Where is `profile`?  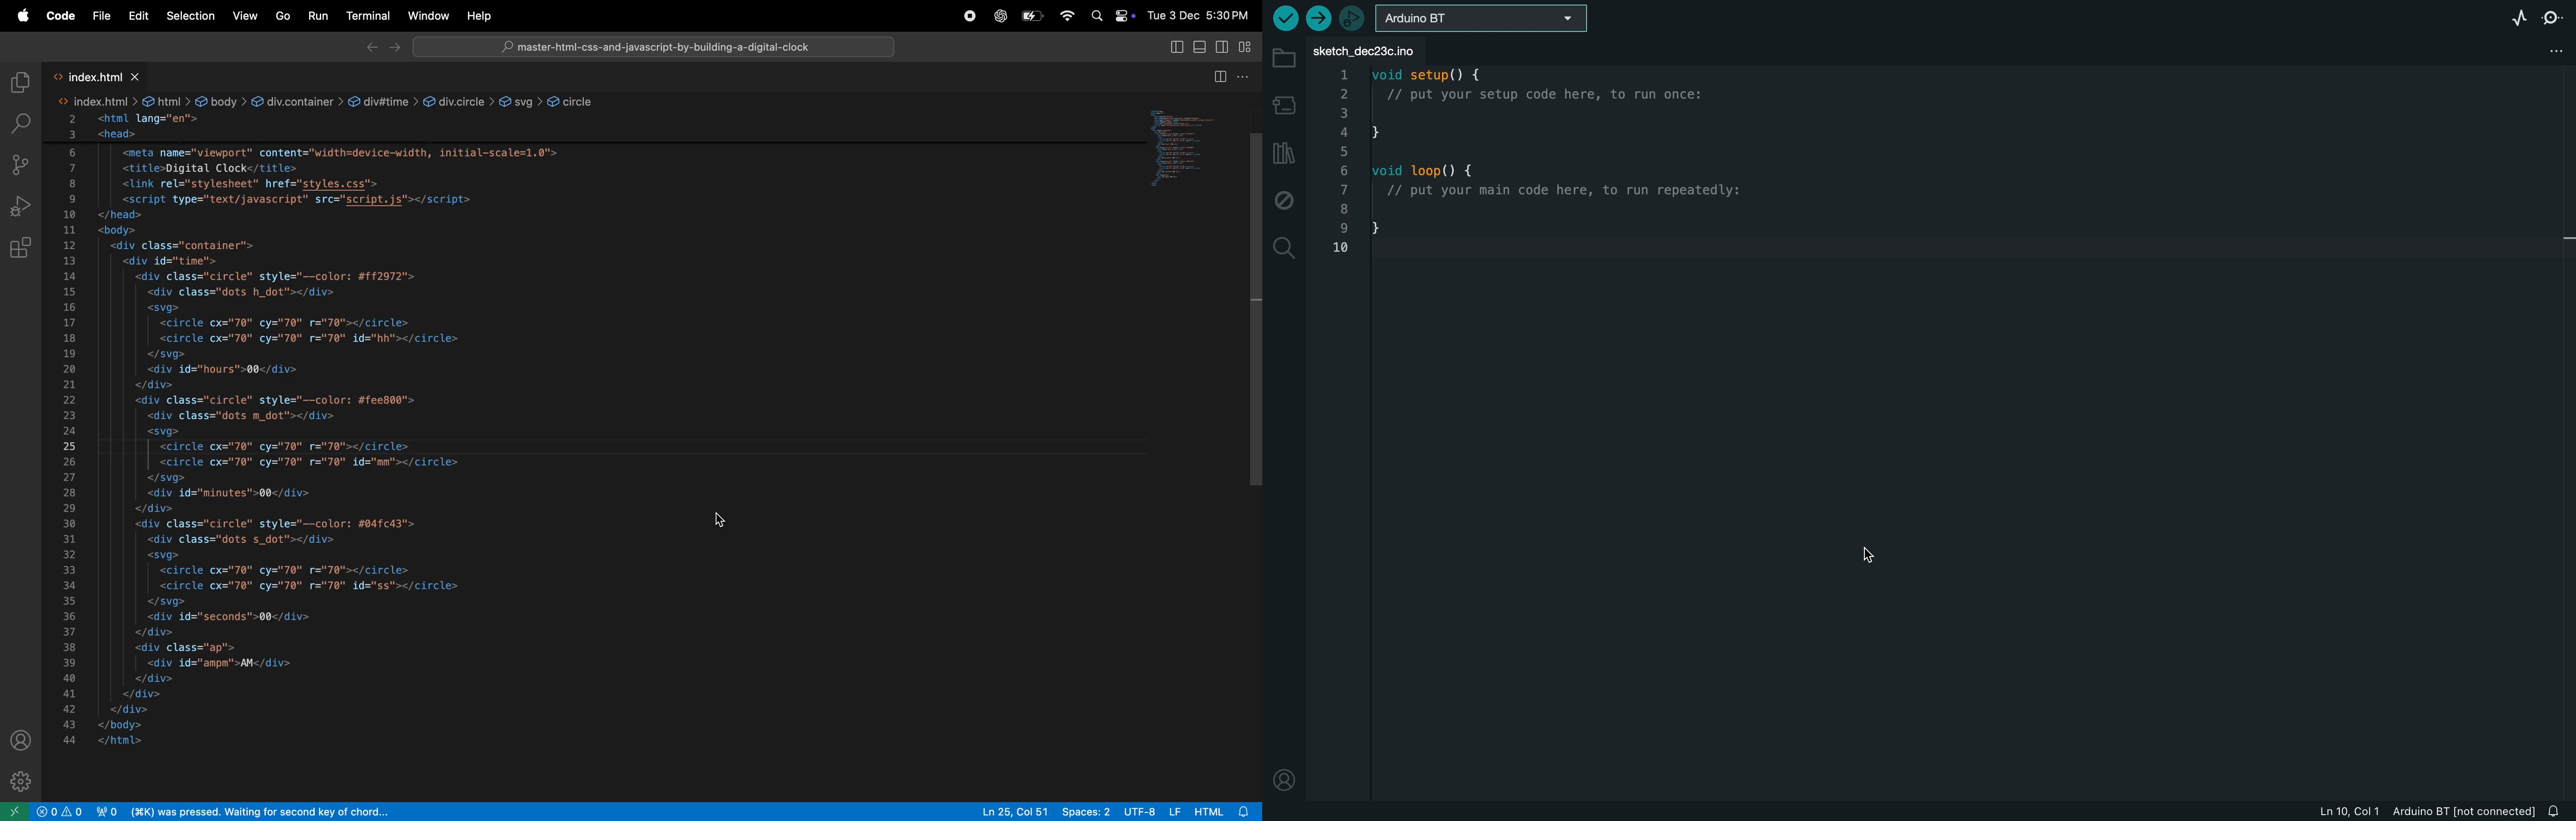
profile is located at coordinates (18, 739).